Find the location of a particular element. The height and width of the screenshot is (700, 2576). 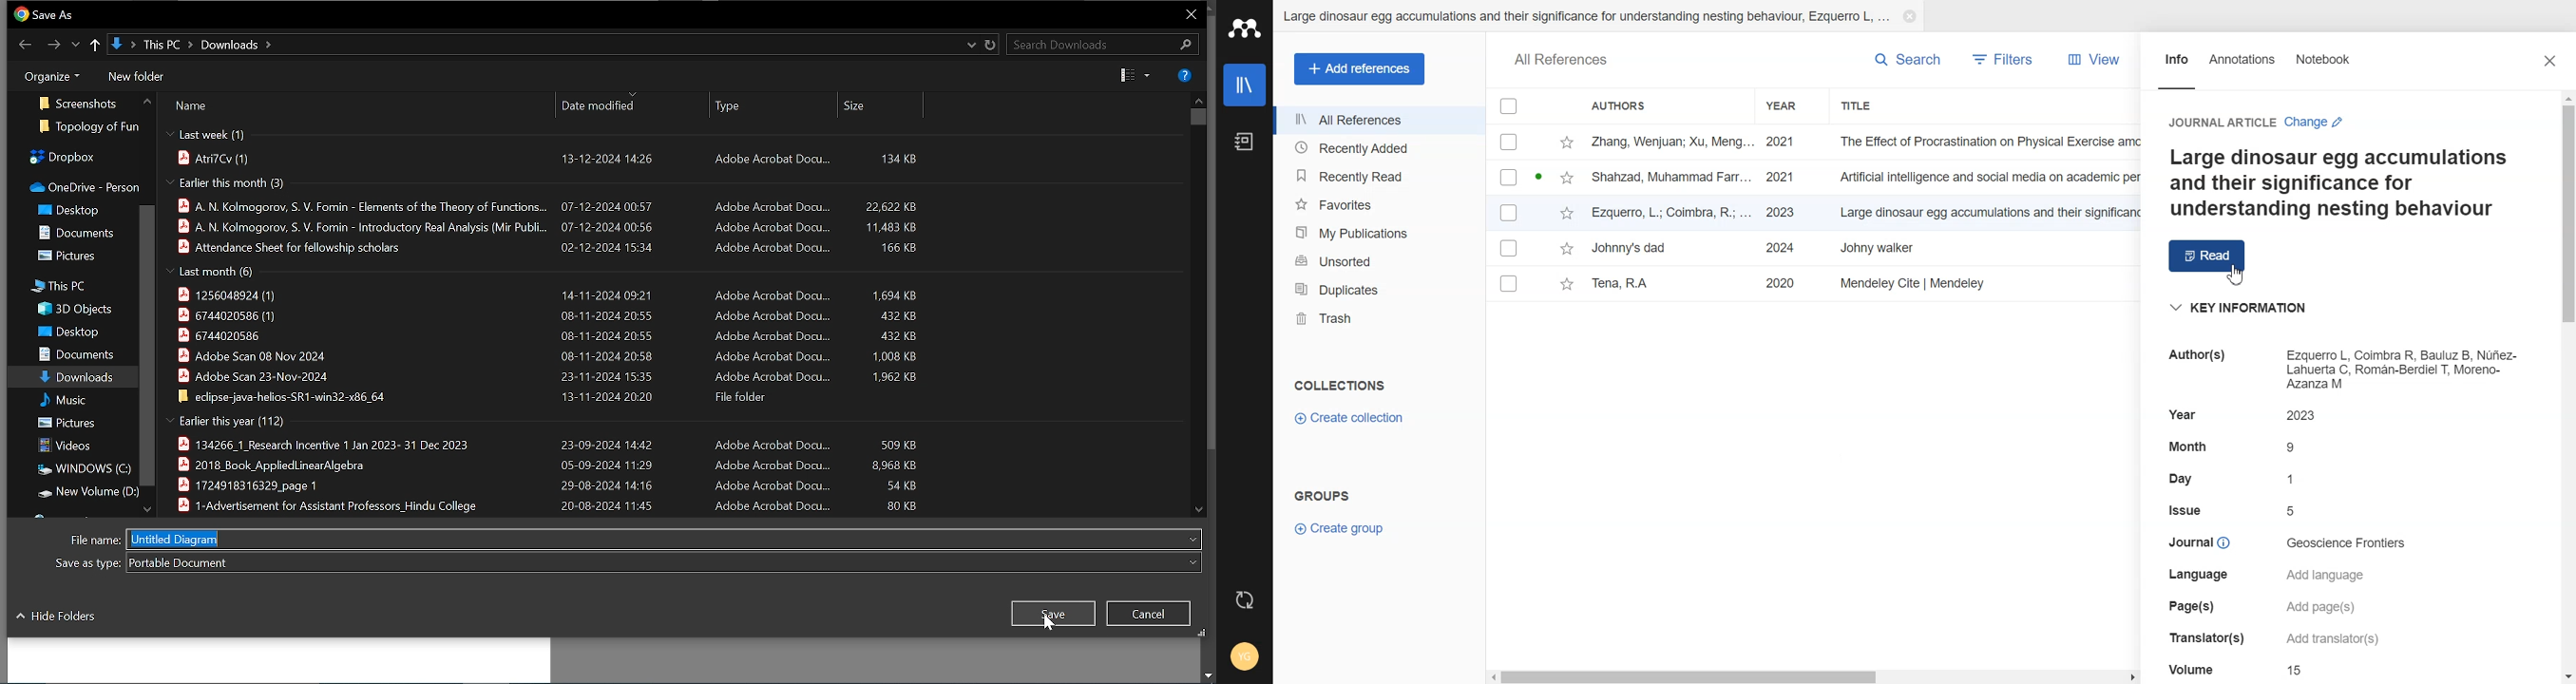

Close is located at coordinates (1150, 614).